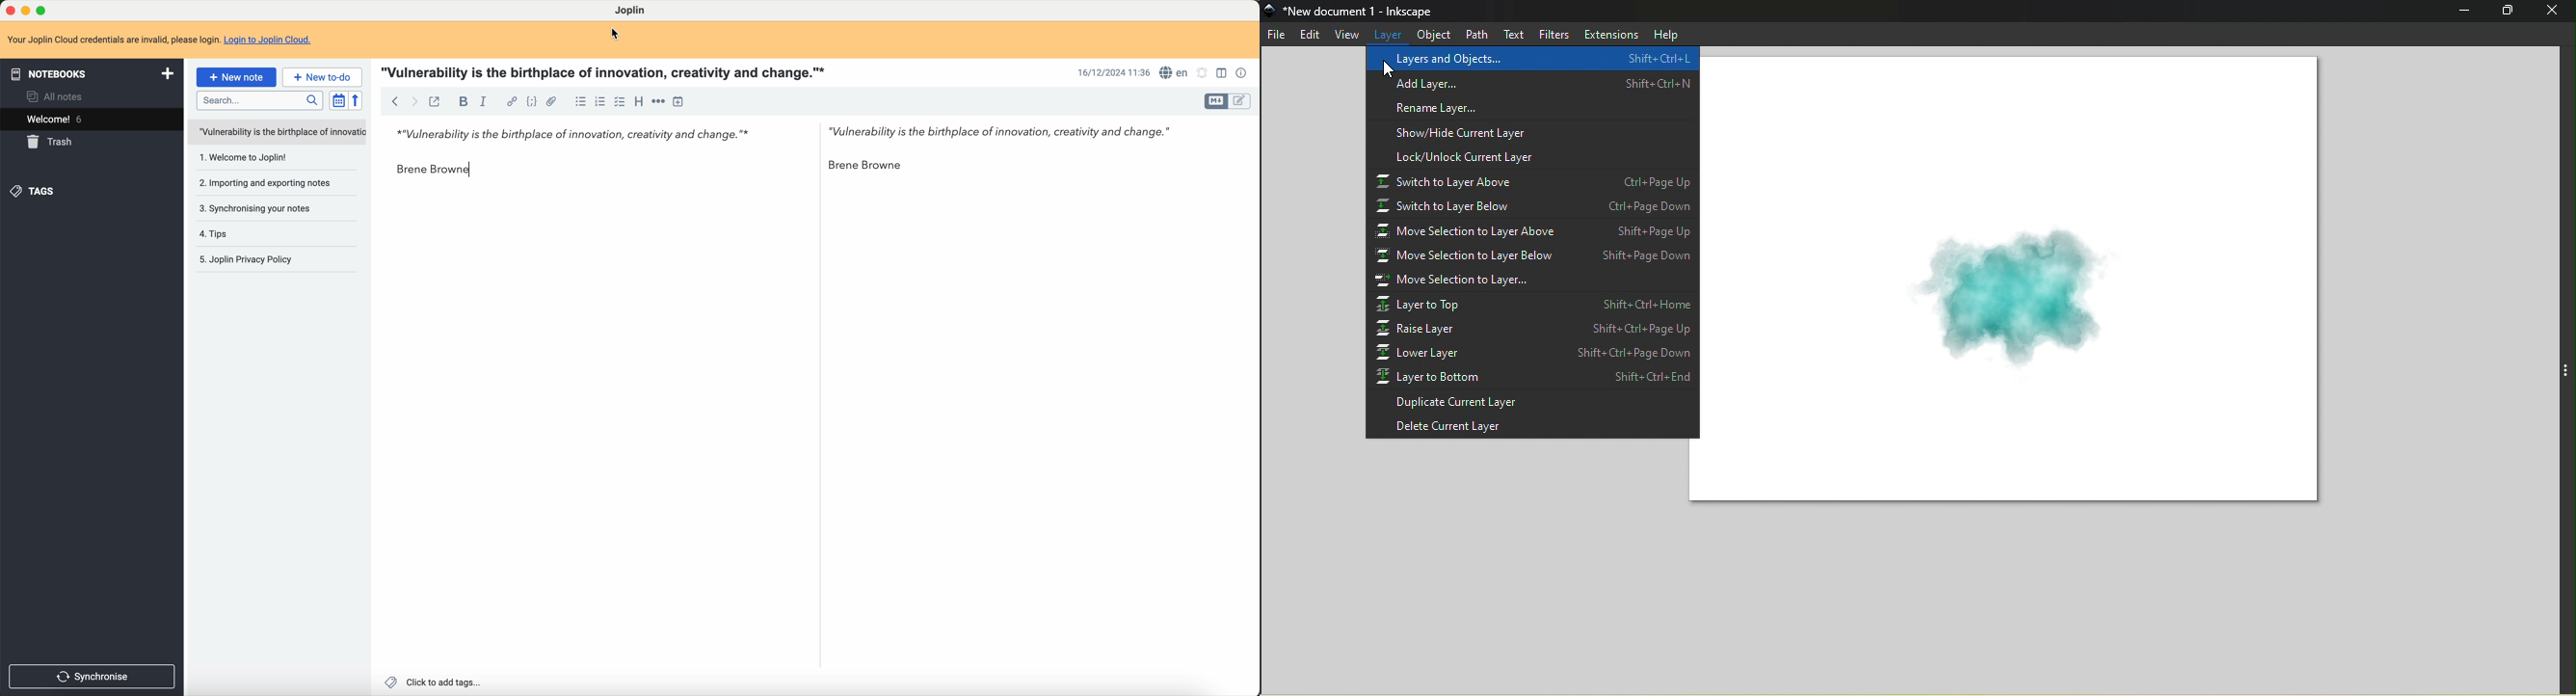 This screenshot has width=2576, height=700. What do you see at coordinates (484, 99) in the screenshot?
I see `italic` at bounding box center [484, 99].